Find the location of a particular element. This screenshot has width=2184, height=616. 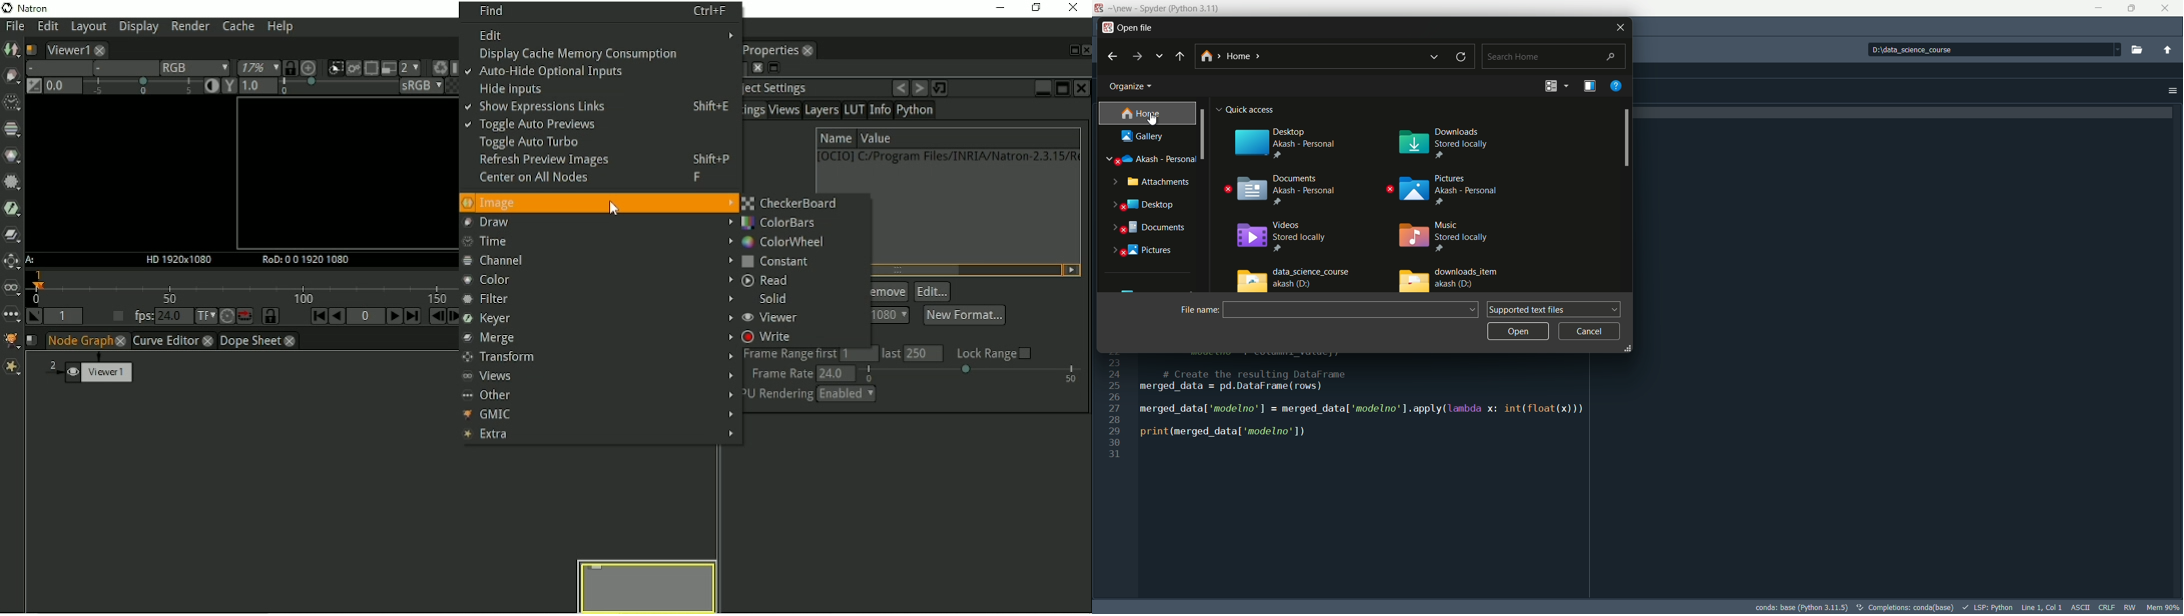

cursor position is located at coordinates (2043, 607).